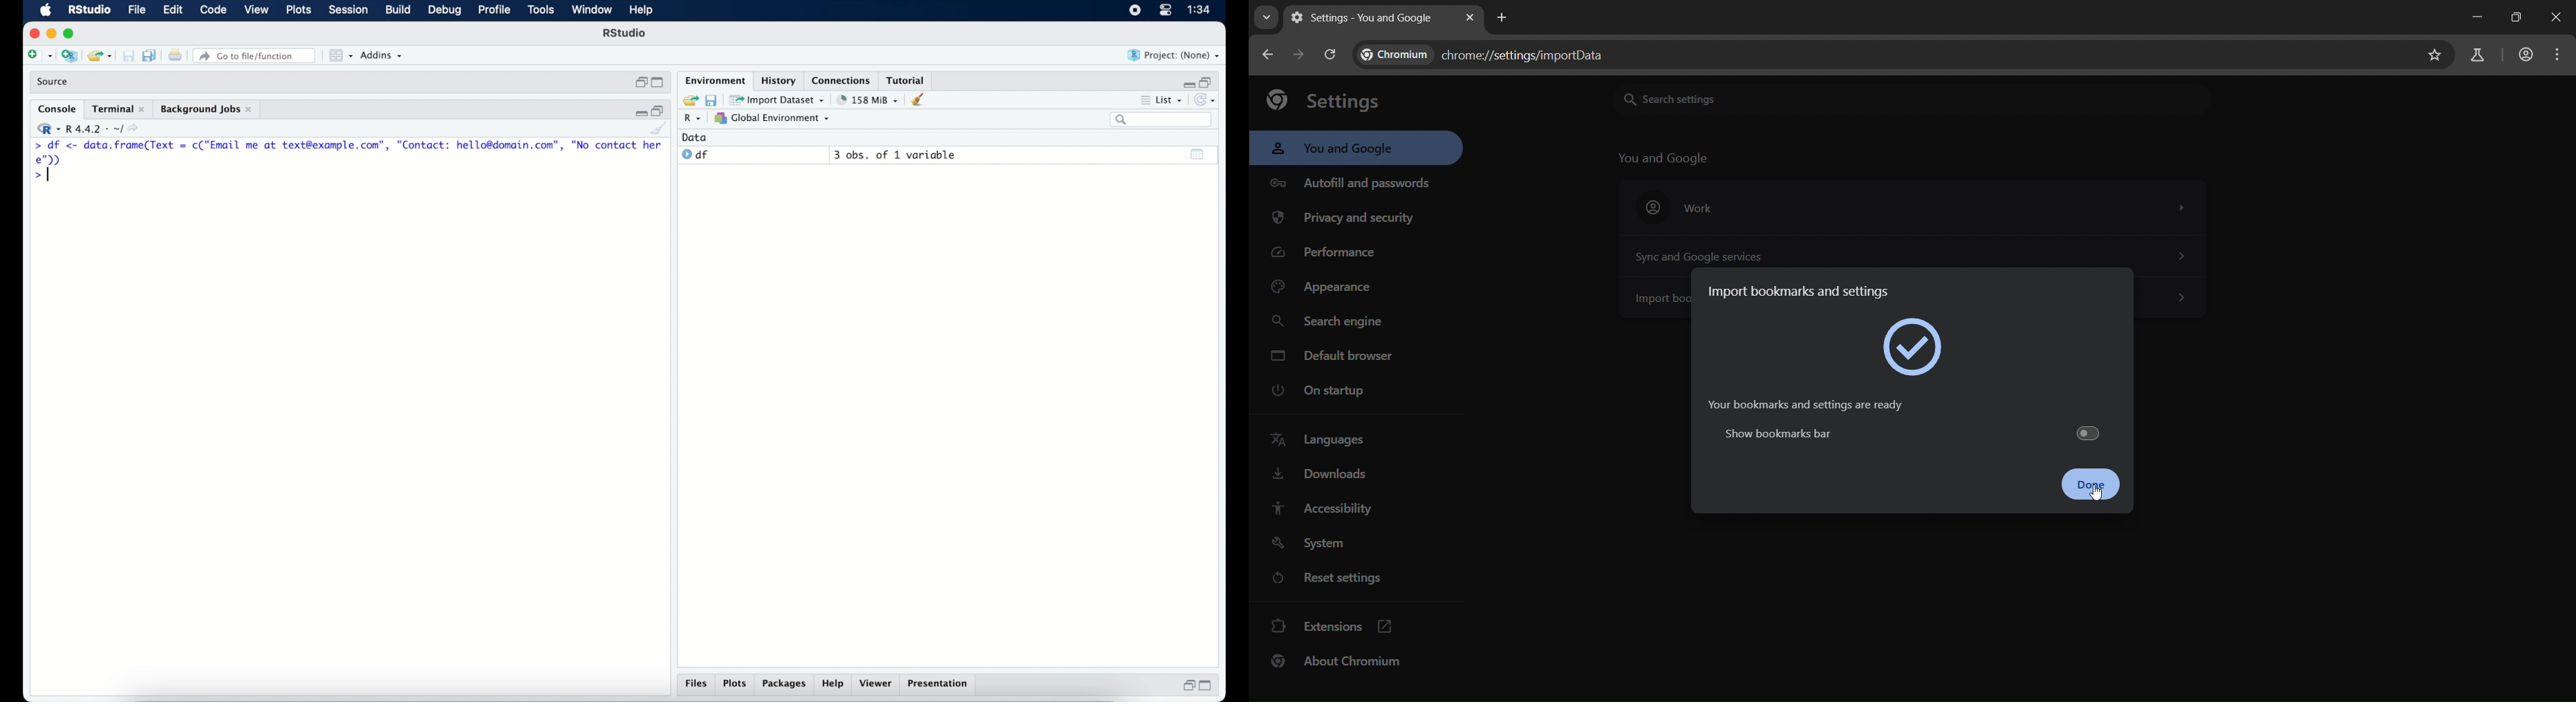 The width and height of the screenshot is (2576, 728). I want to click on profile, so click(494, 10).